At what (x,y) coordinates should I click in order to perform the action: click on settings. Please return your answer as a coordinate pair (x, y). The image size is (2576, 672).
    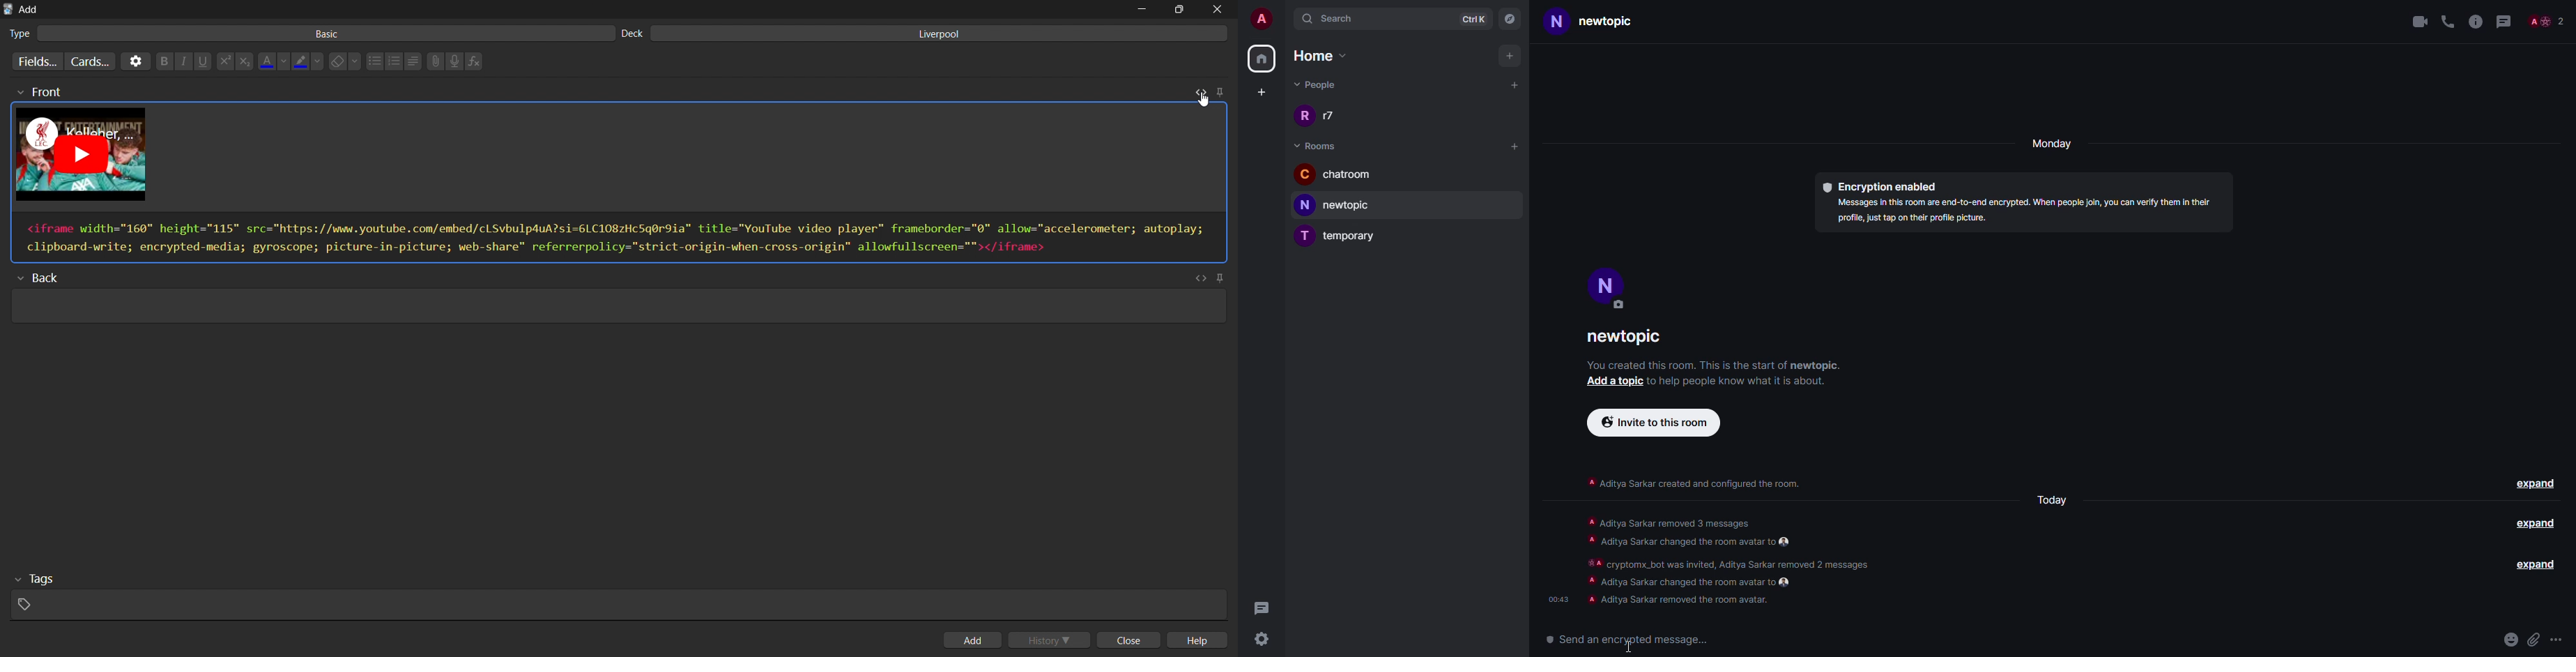
    Looking at the image, I should click on (1261, 640).